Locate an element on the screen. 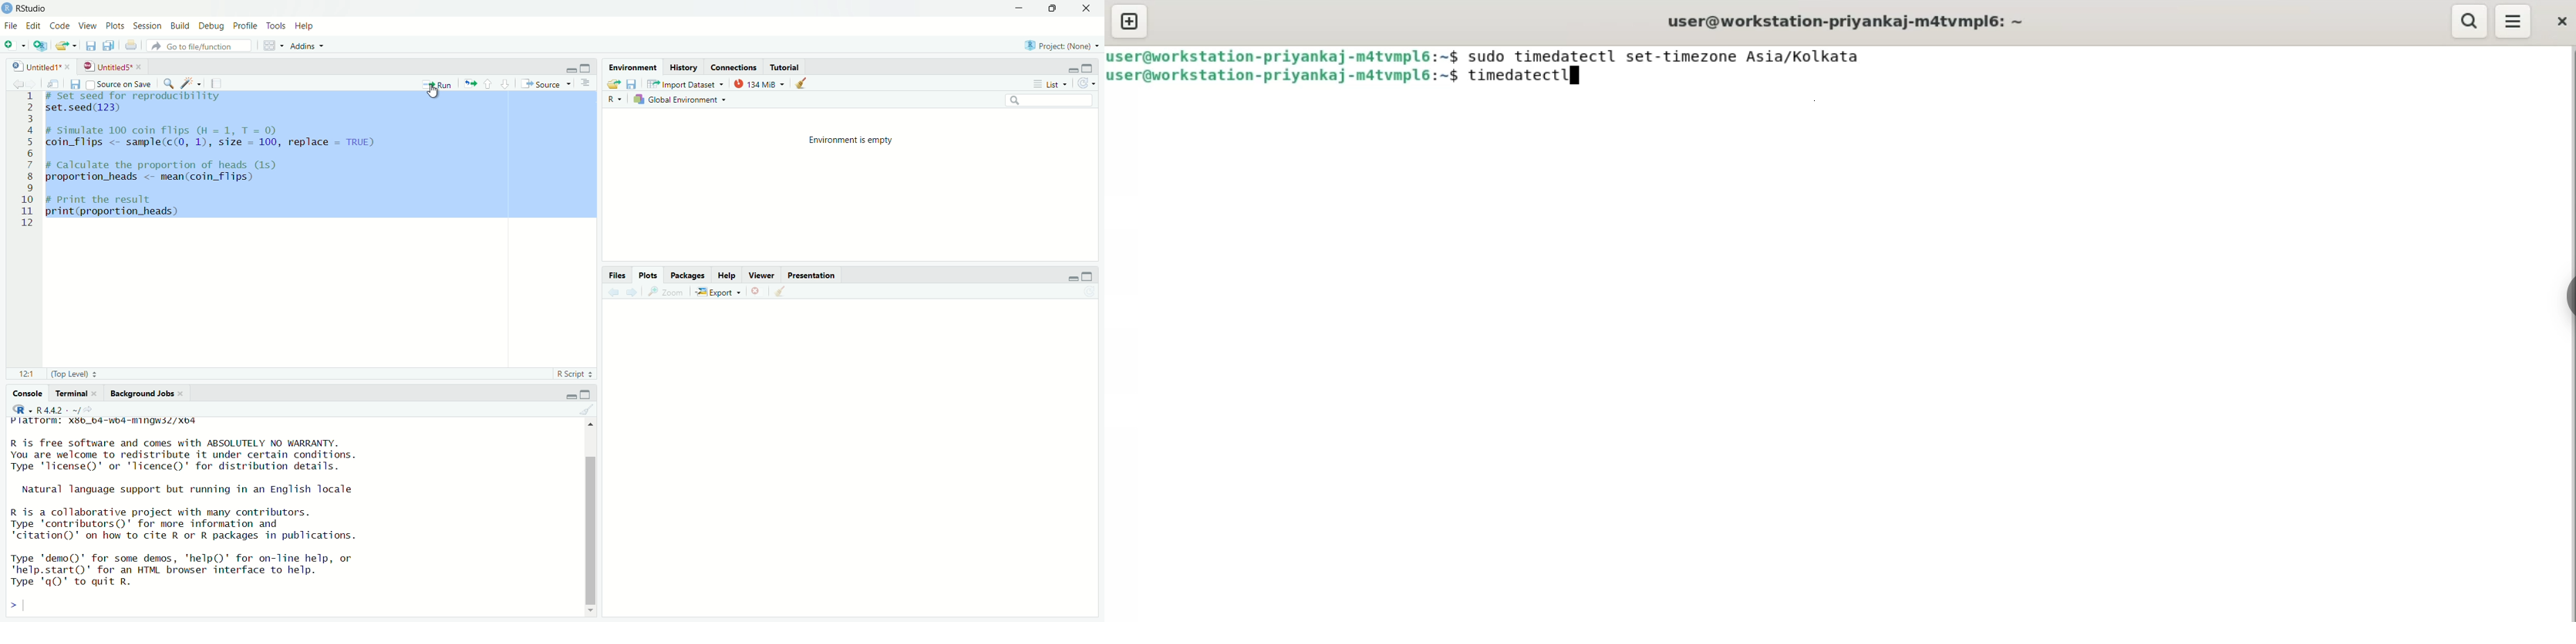 This screenshot has height=644, width=2576. build is located at coordinates (182, 25).